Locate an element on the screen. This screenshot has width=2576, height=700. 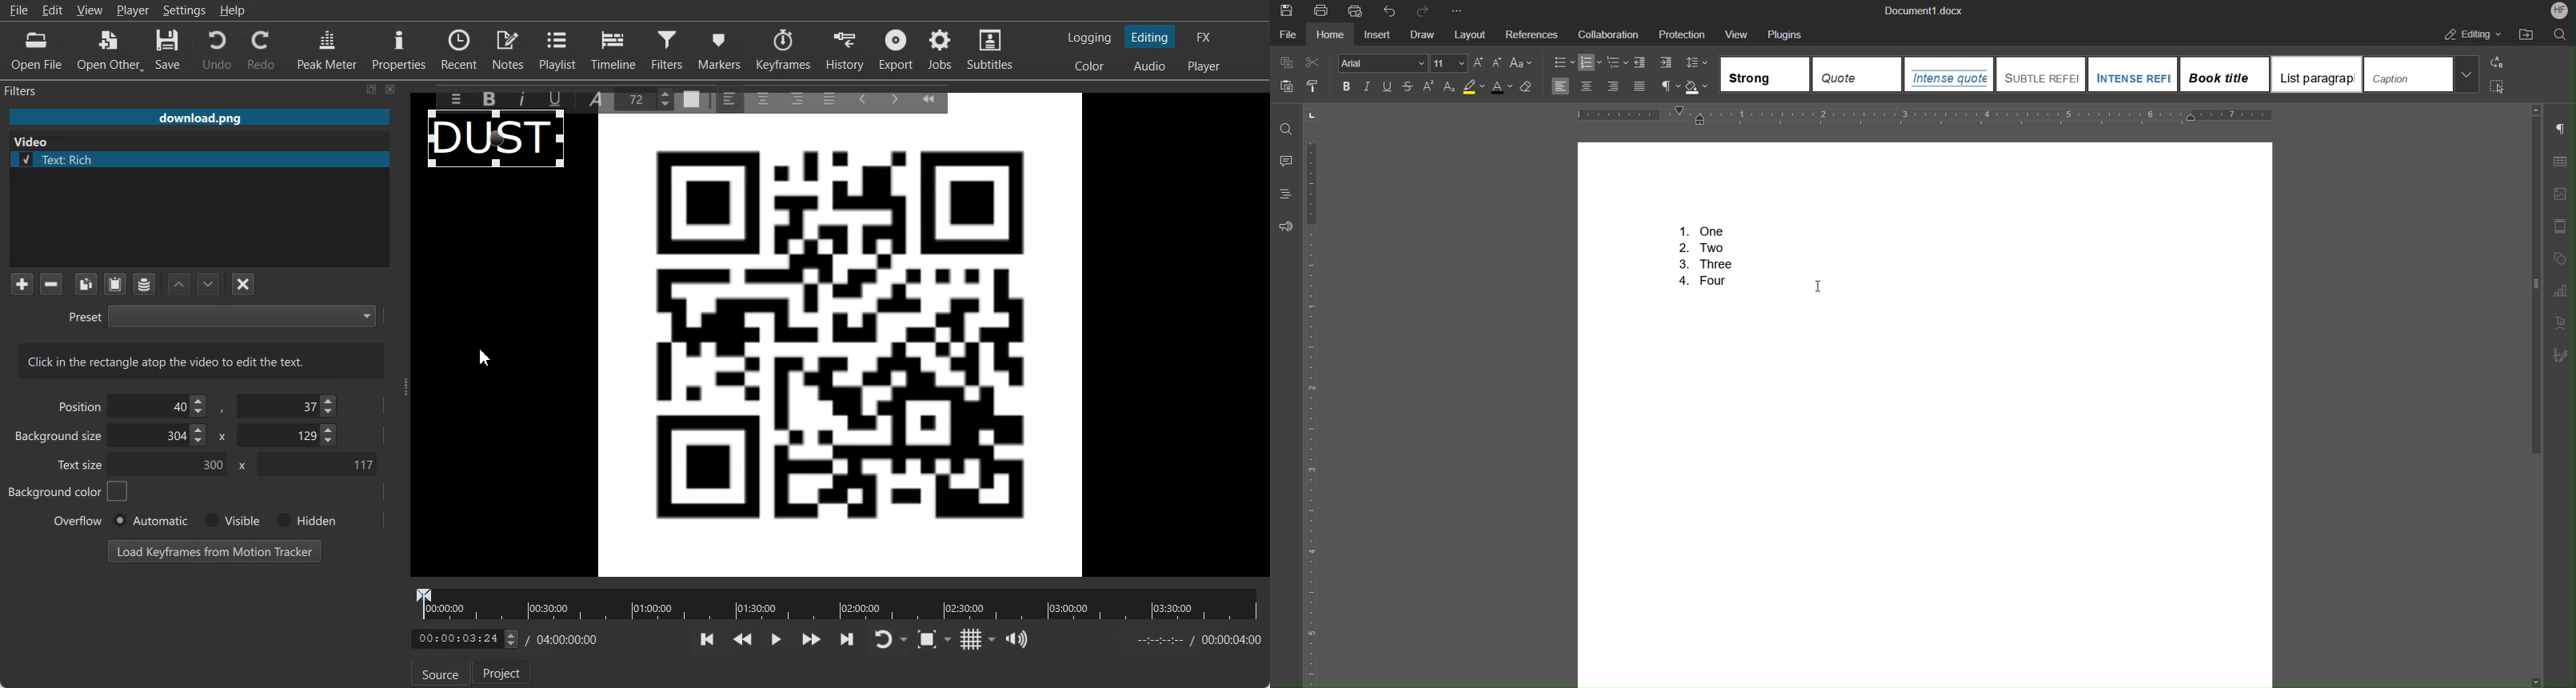
Highlight is located at coordinates (1472, 88).